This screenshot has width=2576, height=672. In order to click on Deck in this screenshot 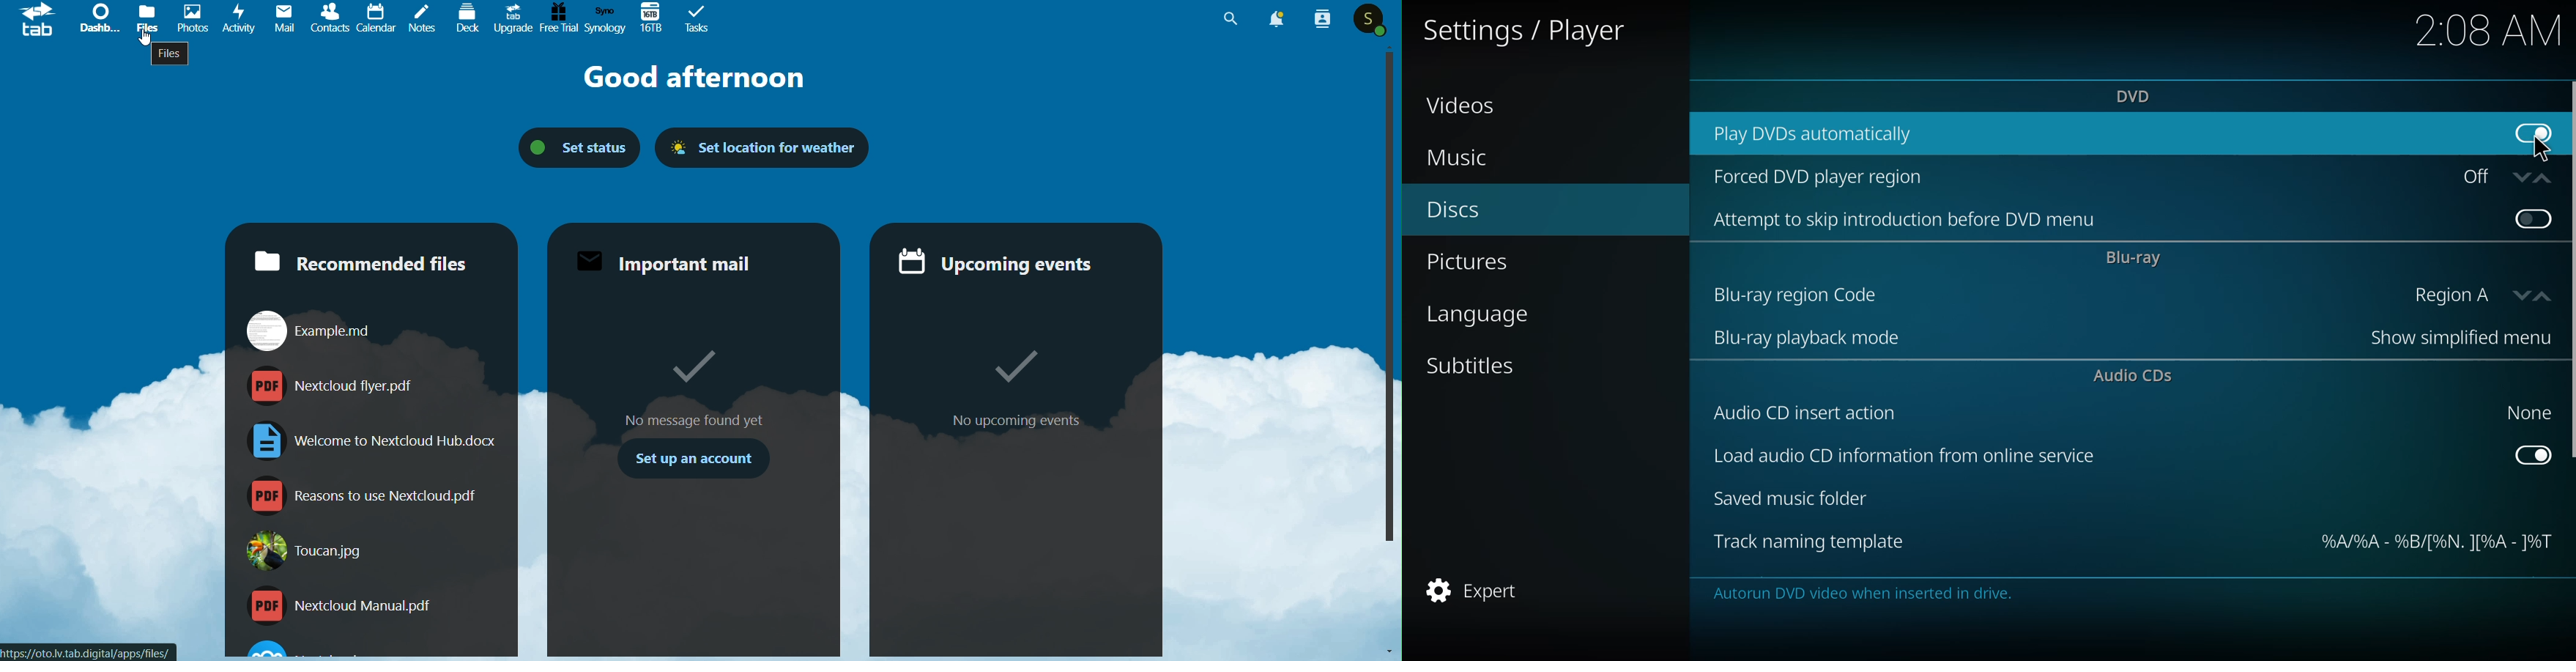, I will do `click(469, 20)`.